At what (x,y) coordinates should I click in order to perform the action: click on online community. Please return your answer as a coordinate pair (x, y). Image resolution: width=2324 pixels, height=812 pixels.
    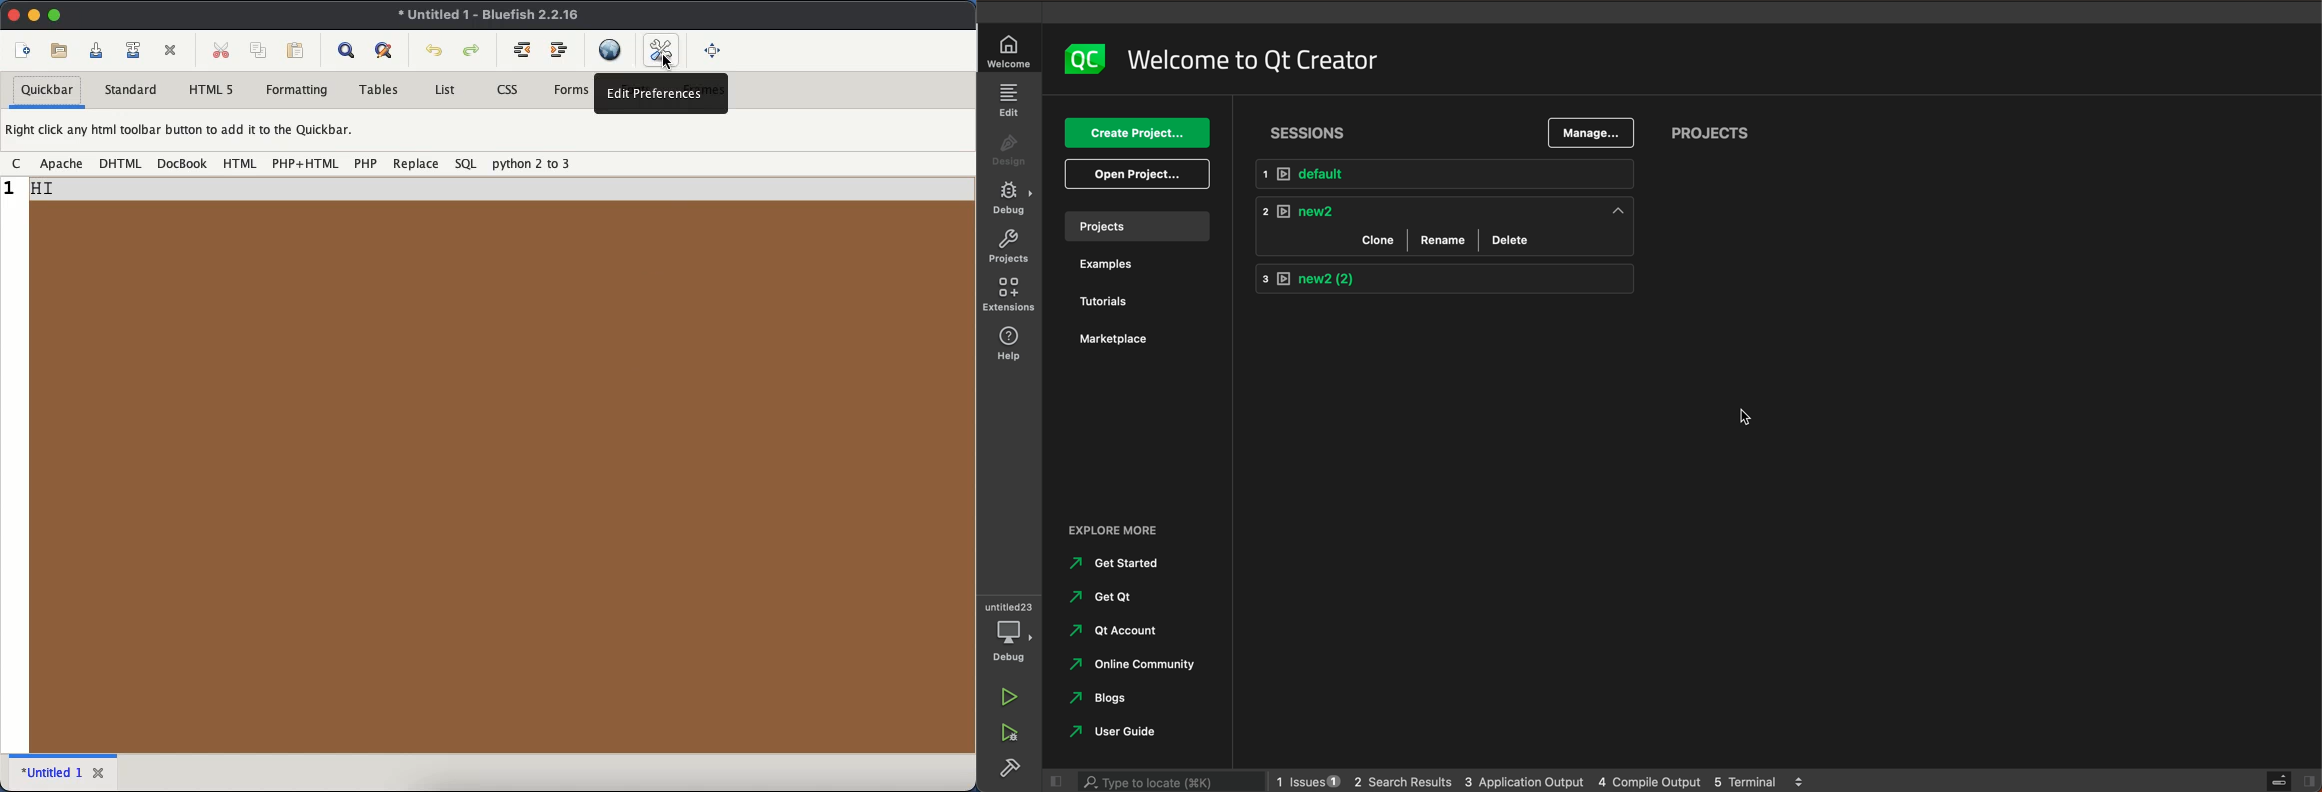
    Looking at the image, I should click on (1144, 664).